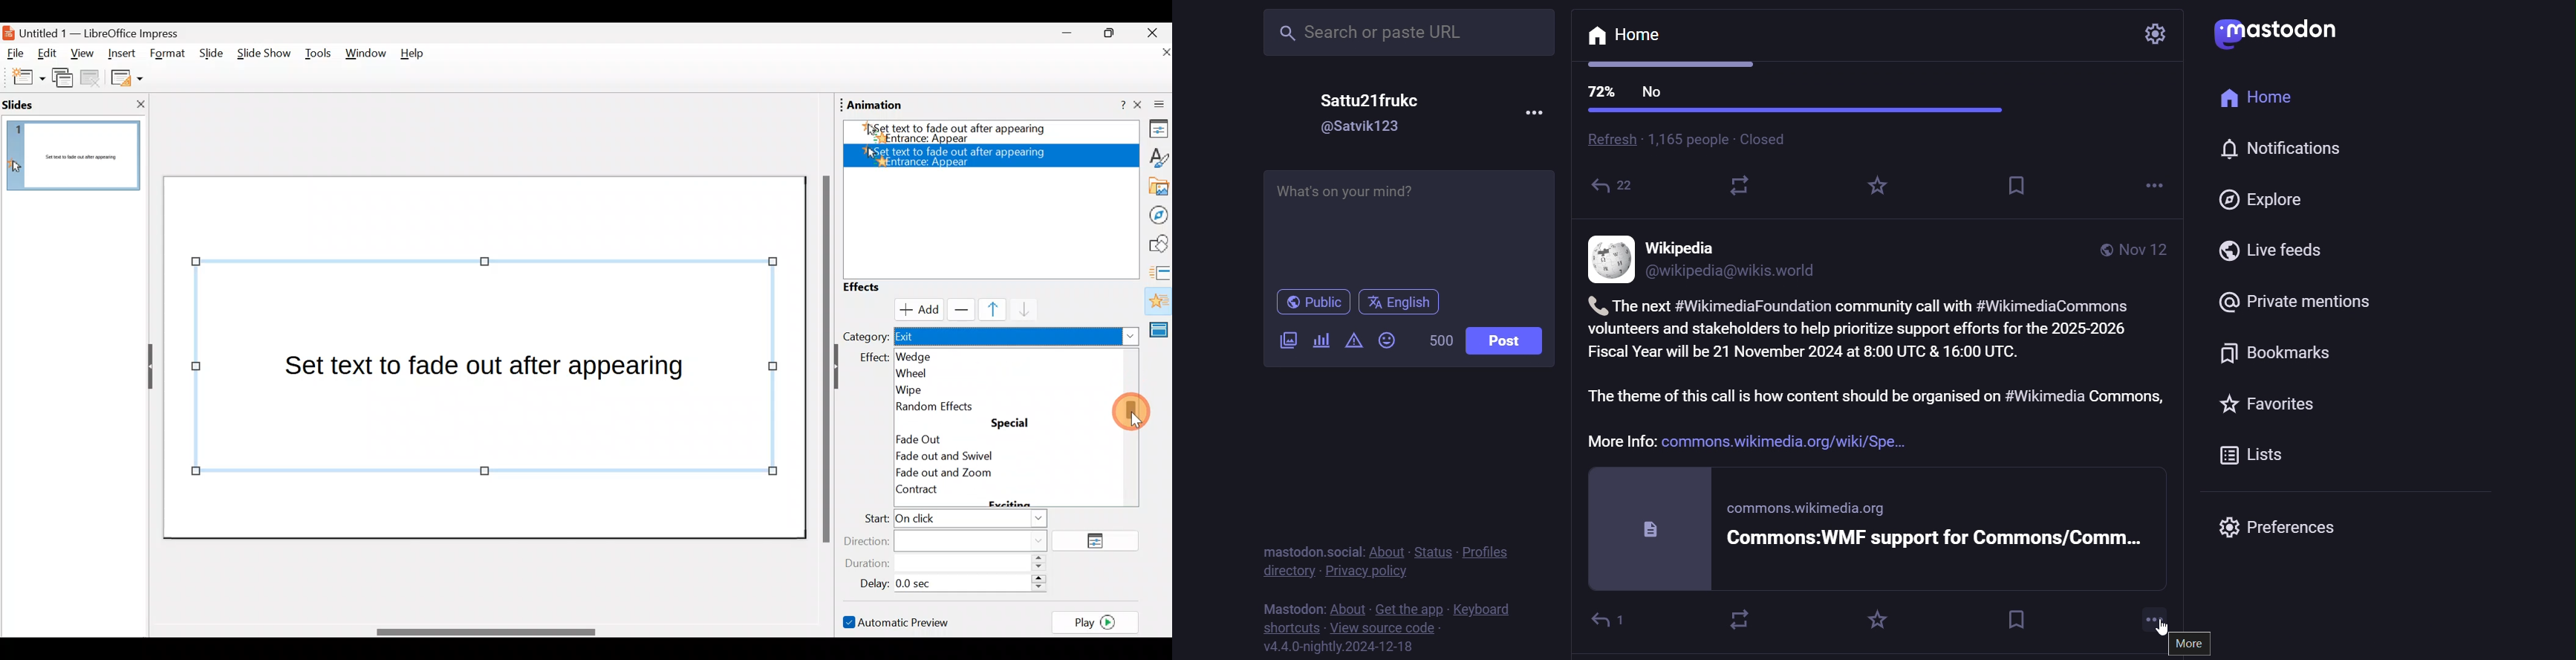 This screenshot has width=2576, height=672. What do you see at coordinates (1414, 609) in the screenshot?
I see `get the app` at bounding box center [1414, 609].